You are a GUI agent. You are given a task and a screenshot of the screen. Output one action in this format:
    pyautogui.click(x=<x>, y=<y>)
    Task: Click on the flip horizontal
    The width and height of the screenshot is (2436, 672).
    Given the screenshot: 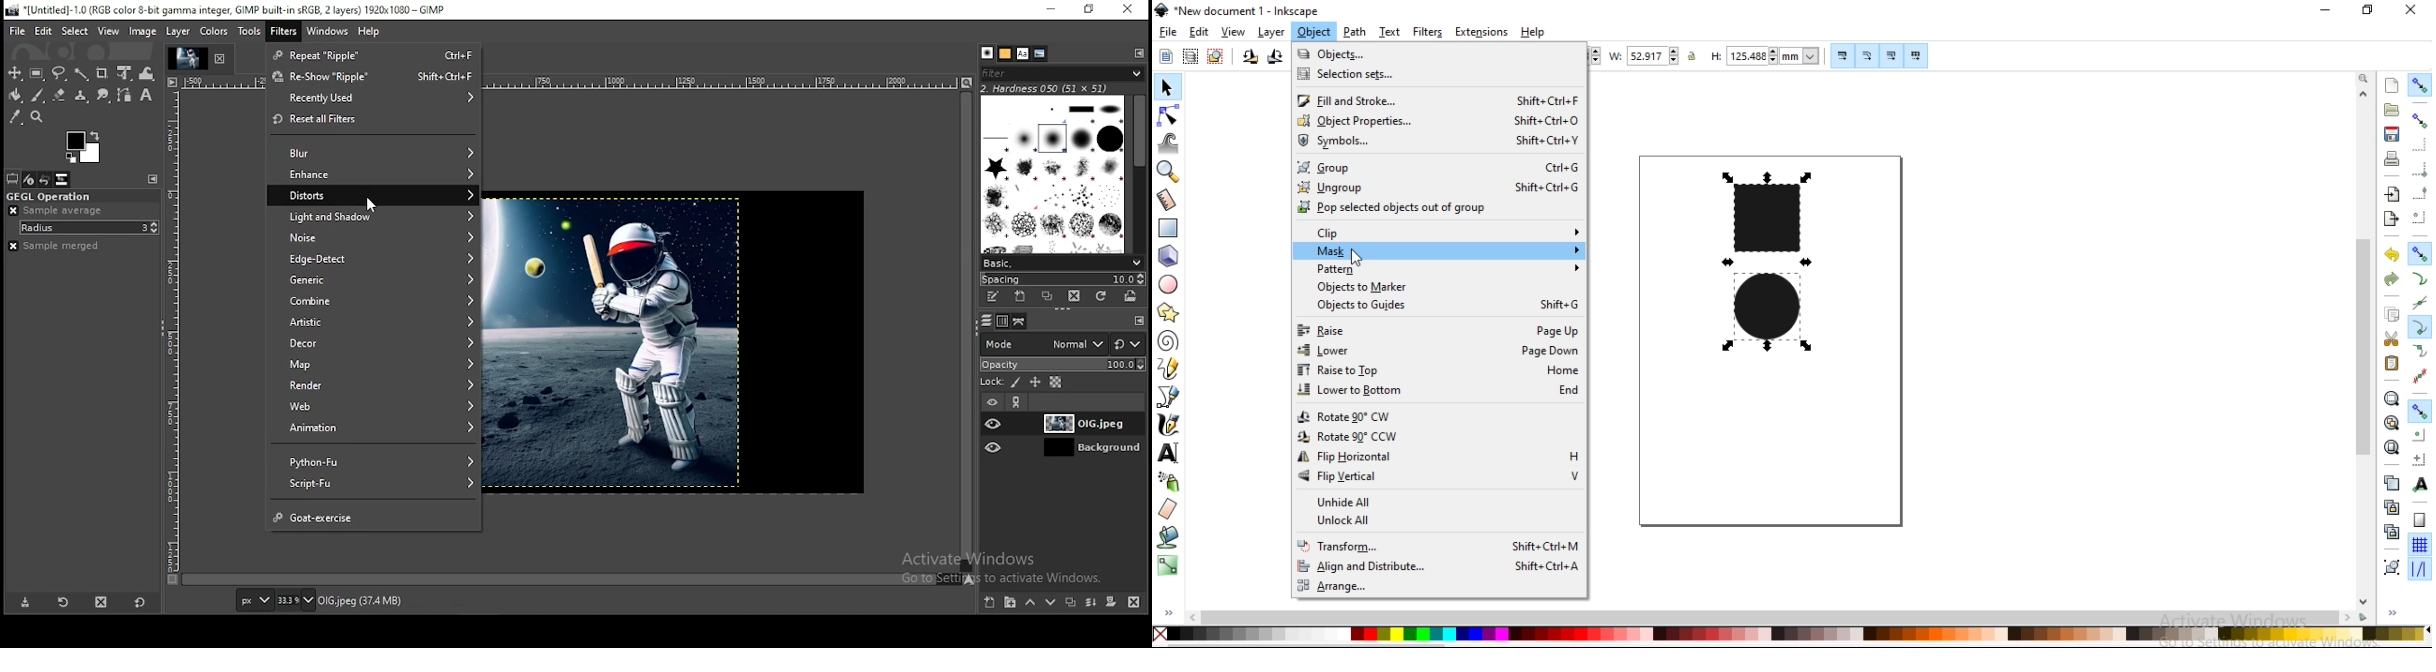 What is the action you would take?
    pyautogui.click(x=1434, y=460)
    